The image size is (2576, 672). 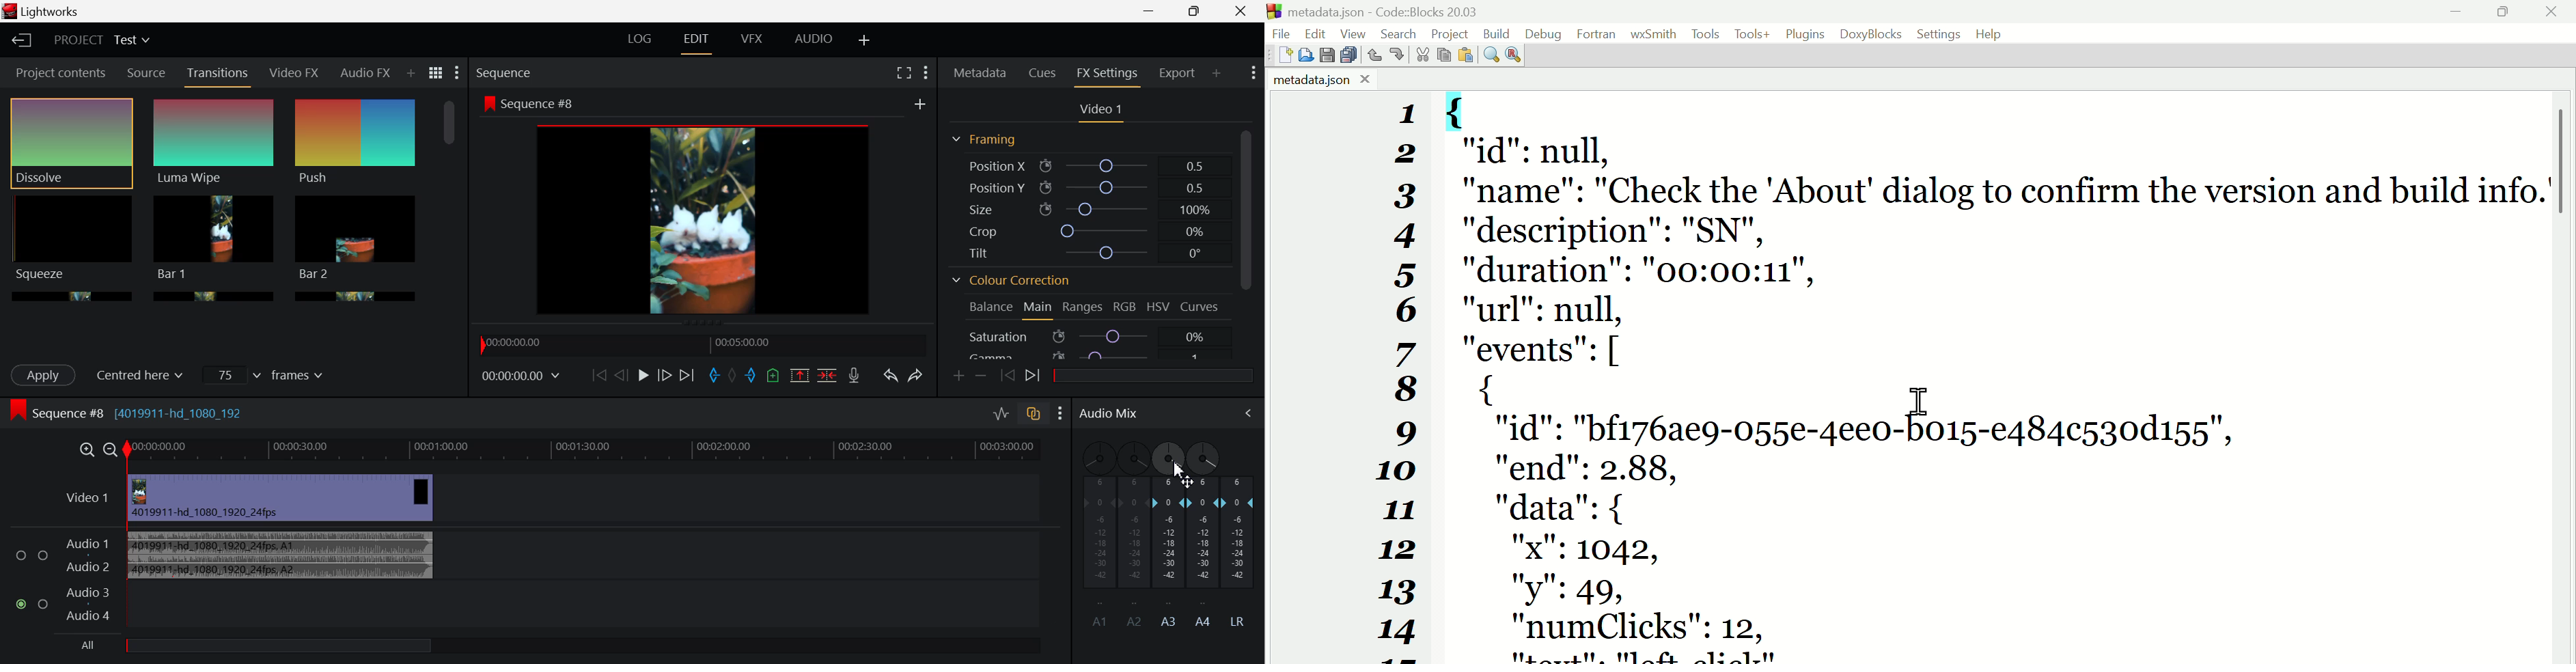 What do you see at coordinates (695, 42) in the screenshot?
I see `EDIT Layout Open` at bounding box center [695, 42].